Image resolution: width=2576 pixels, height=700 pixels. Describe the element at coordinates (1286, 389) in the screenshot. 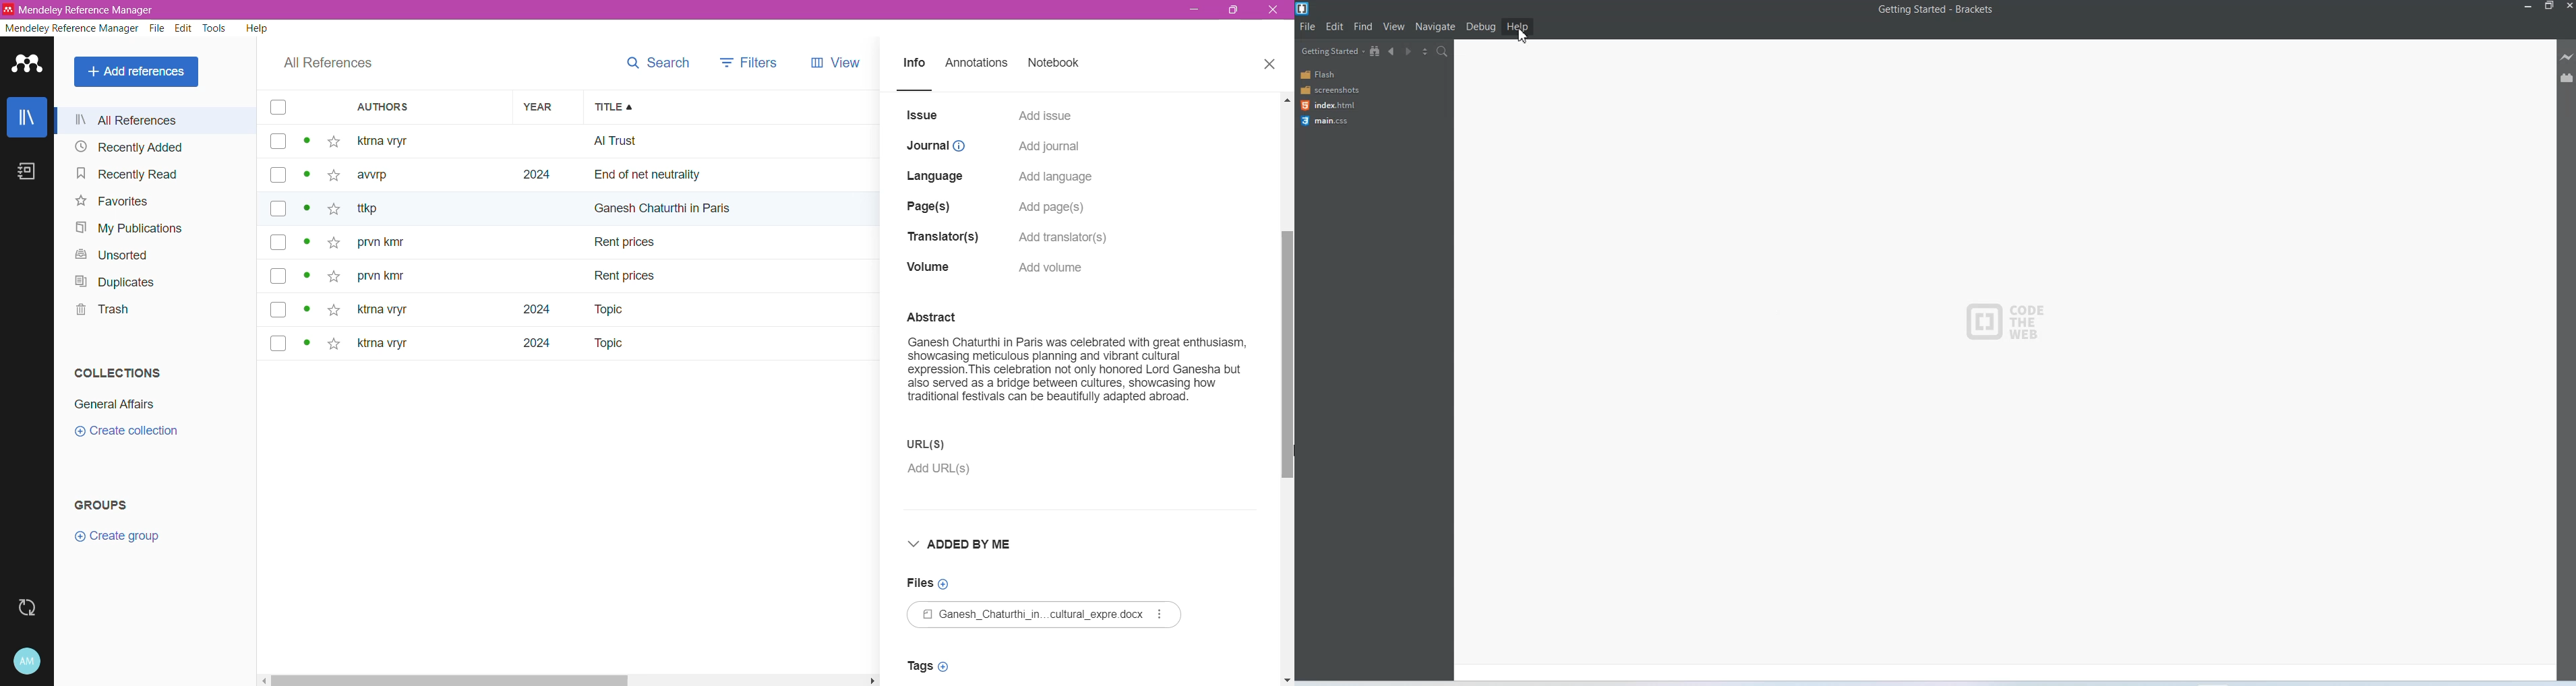

I see `Vertical Scroll Bar` at that location.